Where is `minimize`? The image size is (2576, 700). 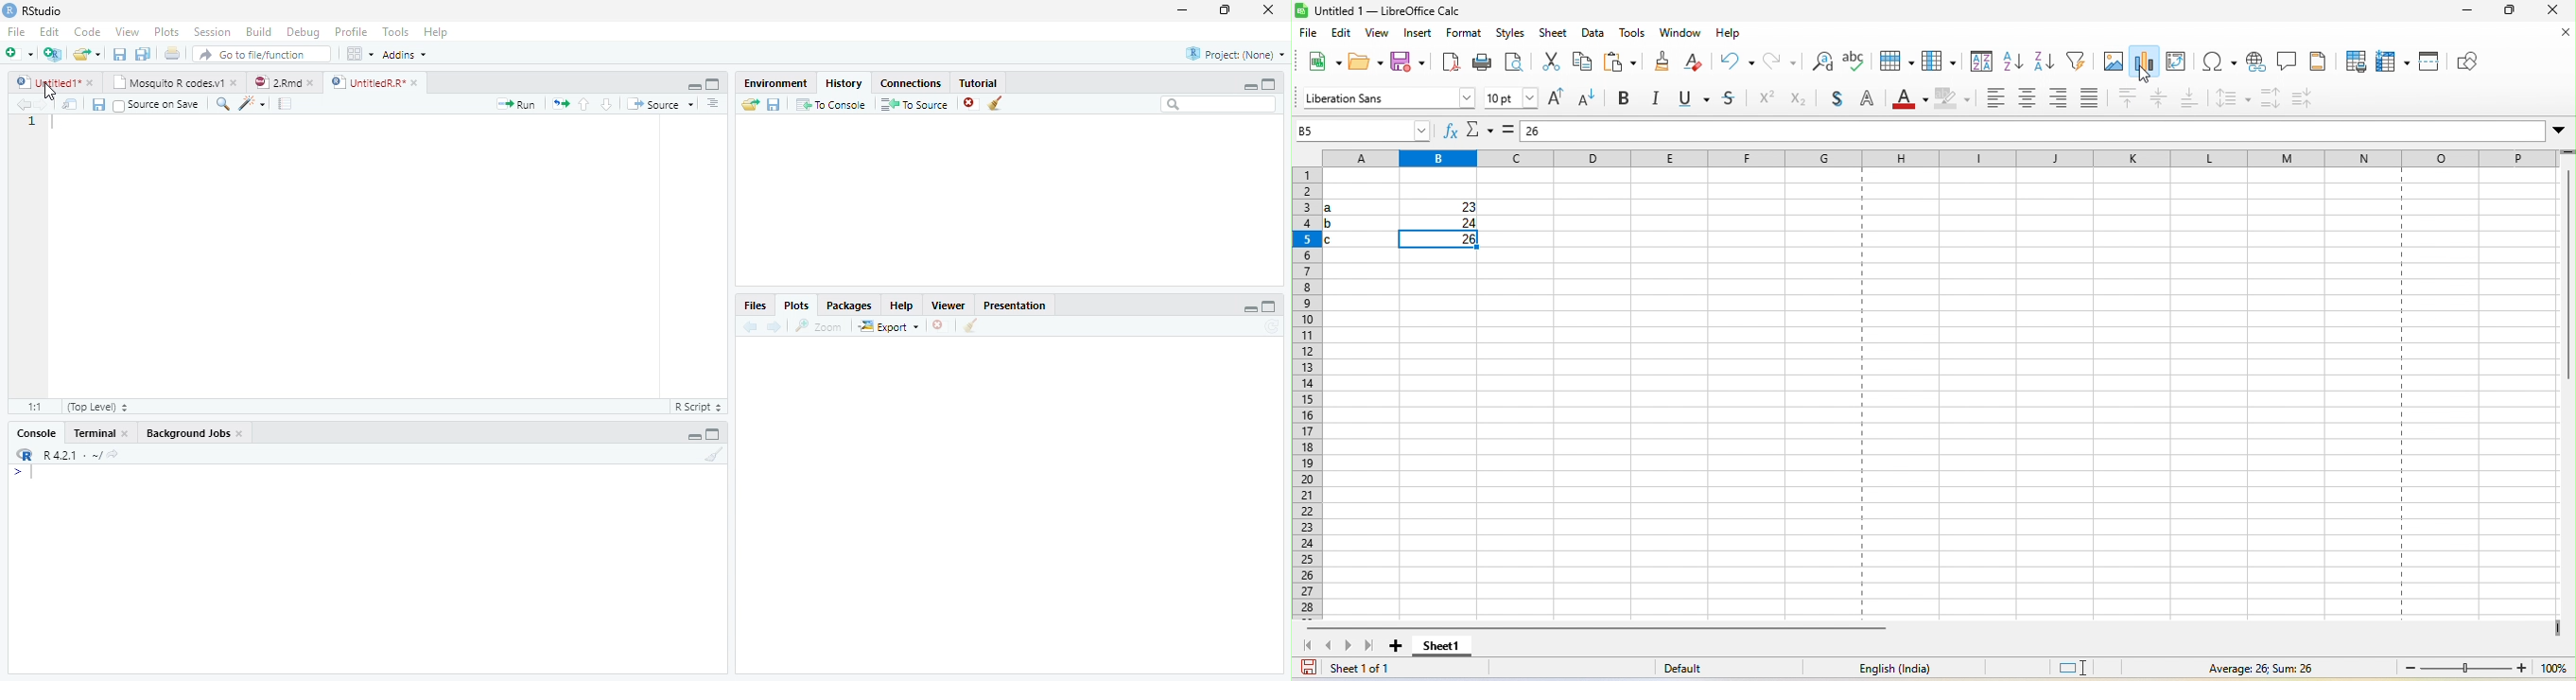 minimize is located at coordinates (1181, 11).